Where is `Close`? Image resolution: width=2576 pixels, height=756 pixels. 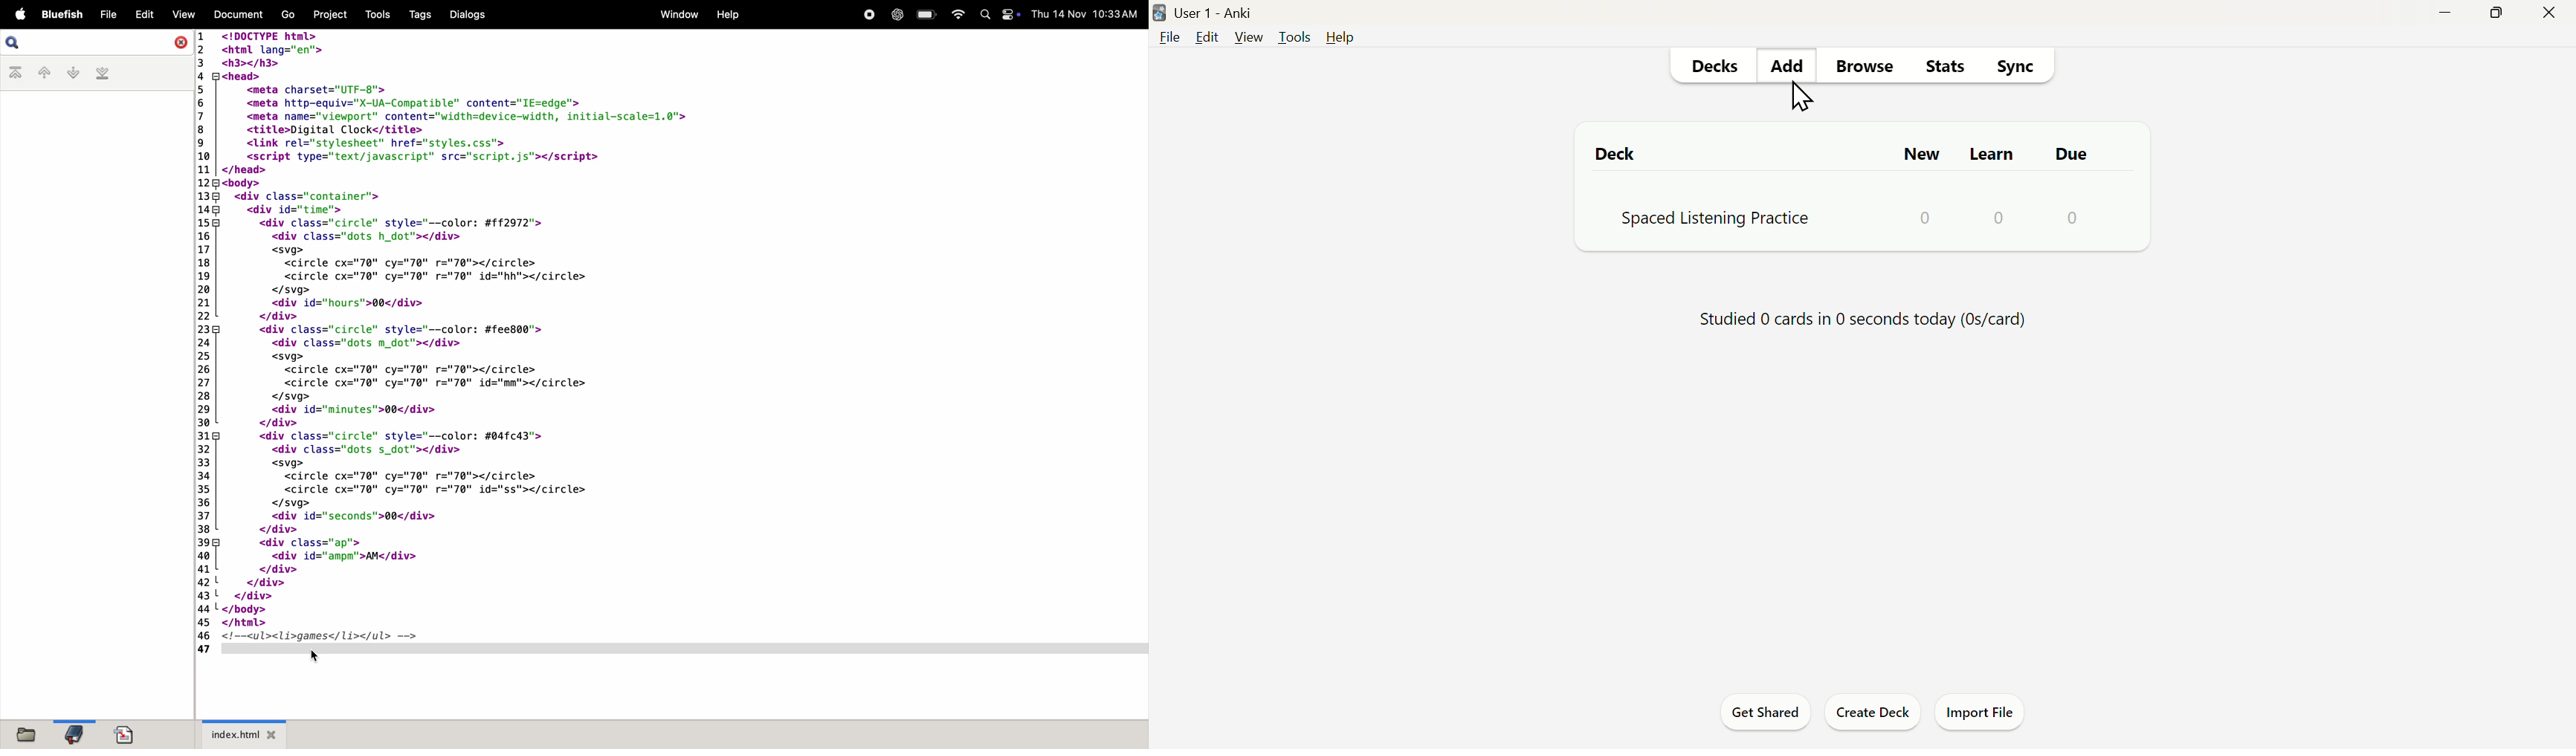 Close is located at coordinates (2549, 13).